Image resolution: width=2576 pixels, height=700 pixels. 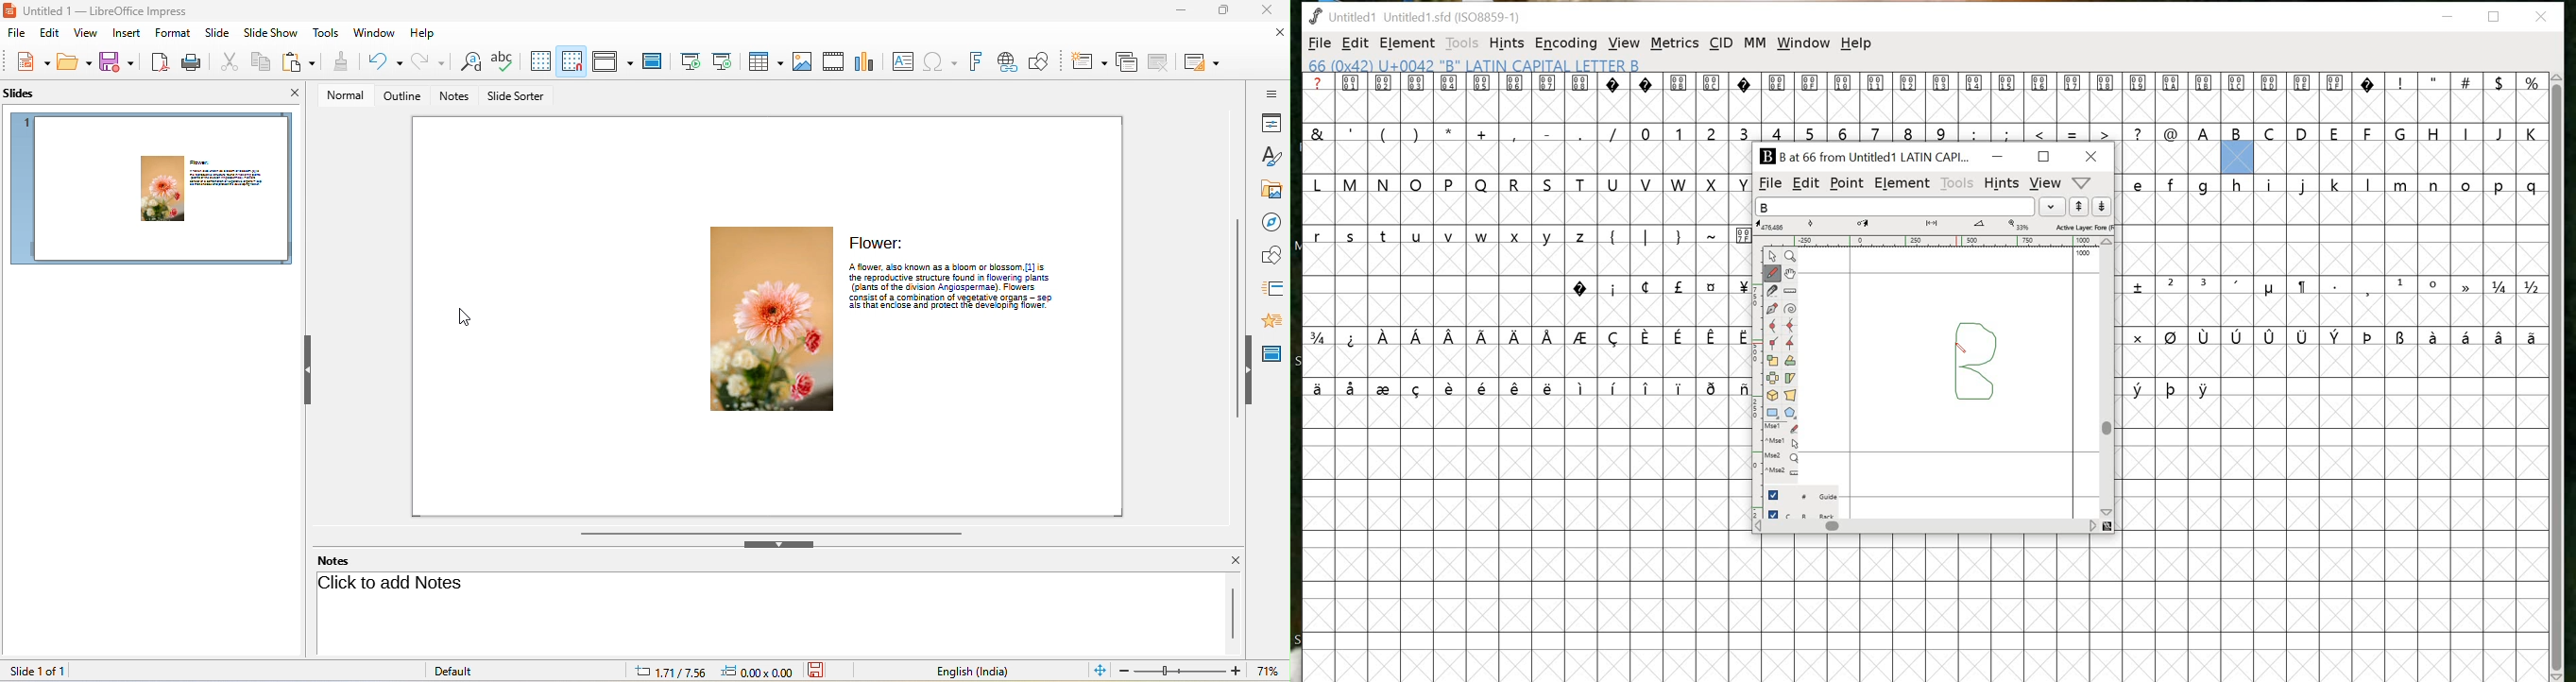 I want to click on font work text, so click(x=977, y=60).